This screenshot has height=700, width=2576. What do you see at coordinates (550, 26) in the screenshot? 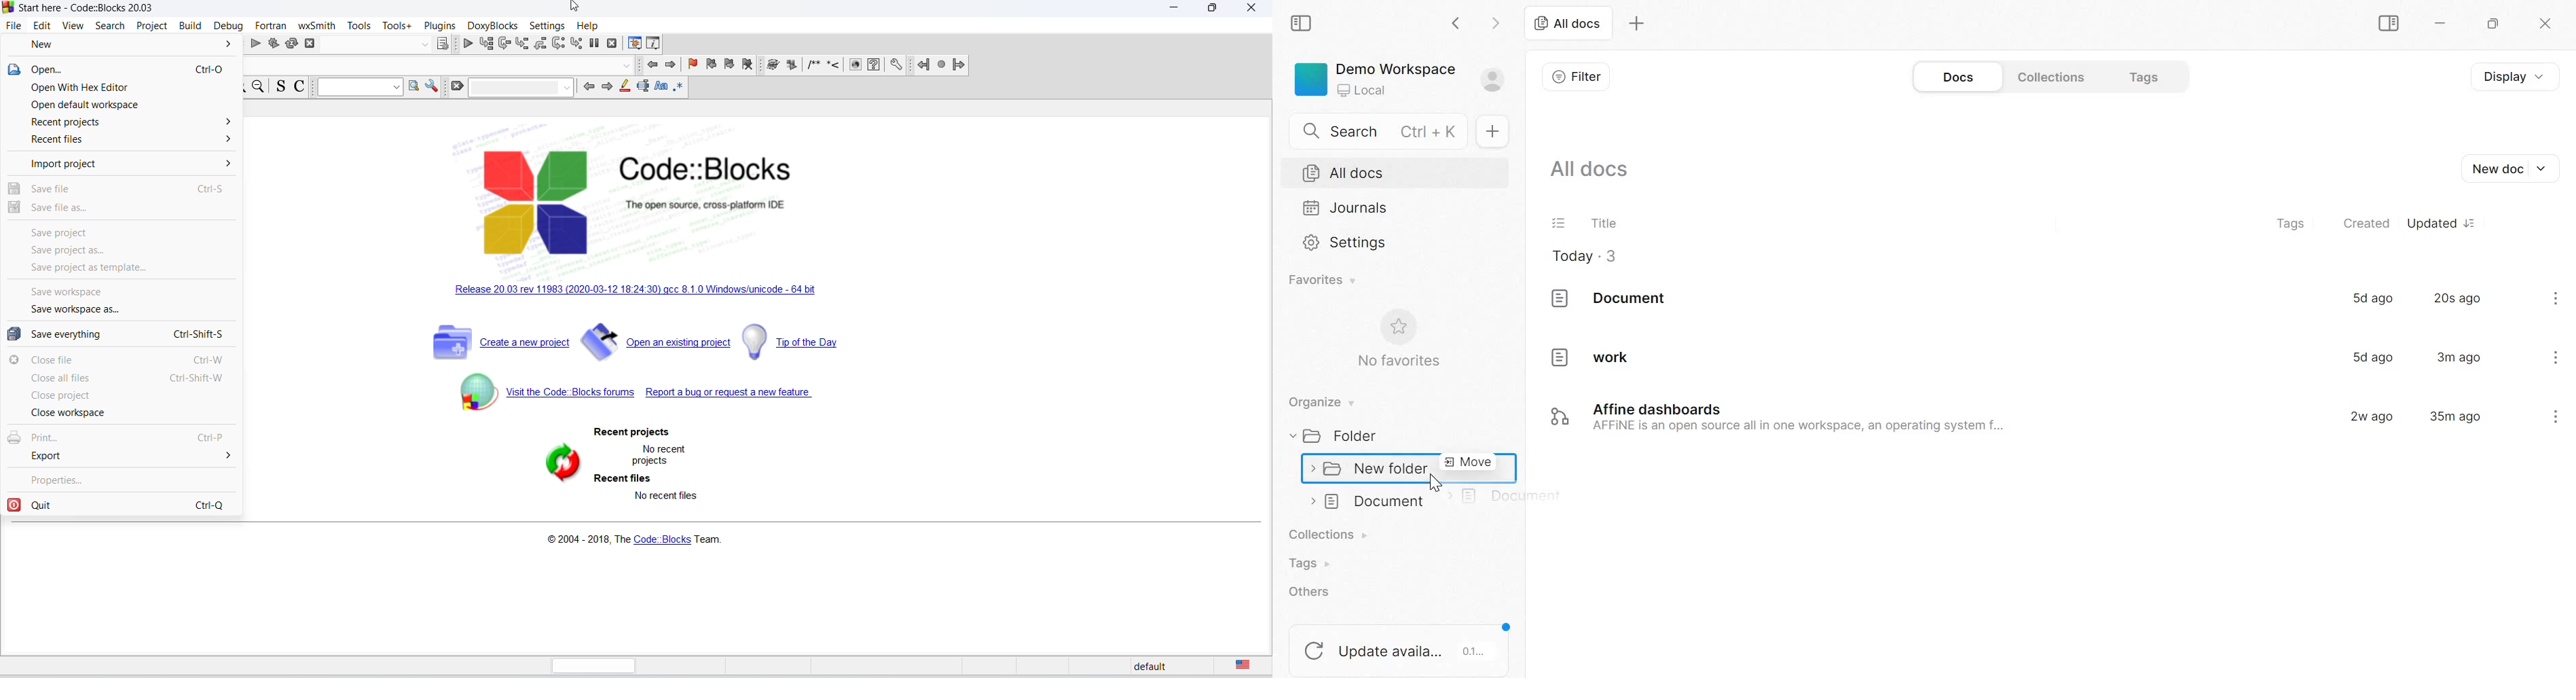
I see `settings` at bounding box center [550, 26].